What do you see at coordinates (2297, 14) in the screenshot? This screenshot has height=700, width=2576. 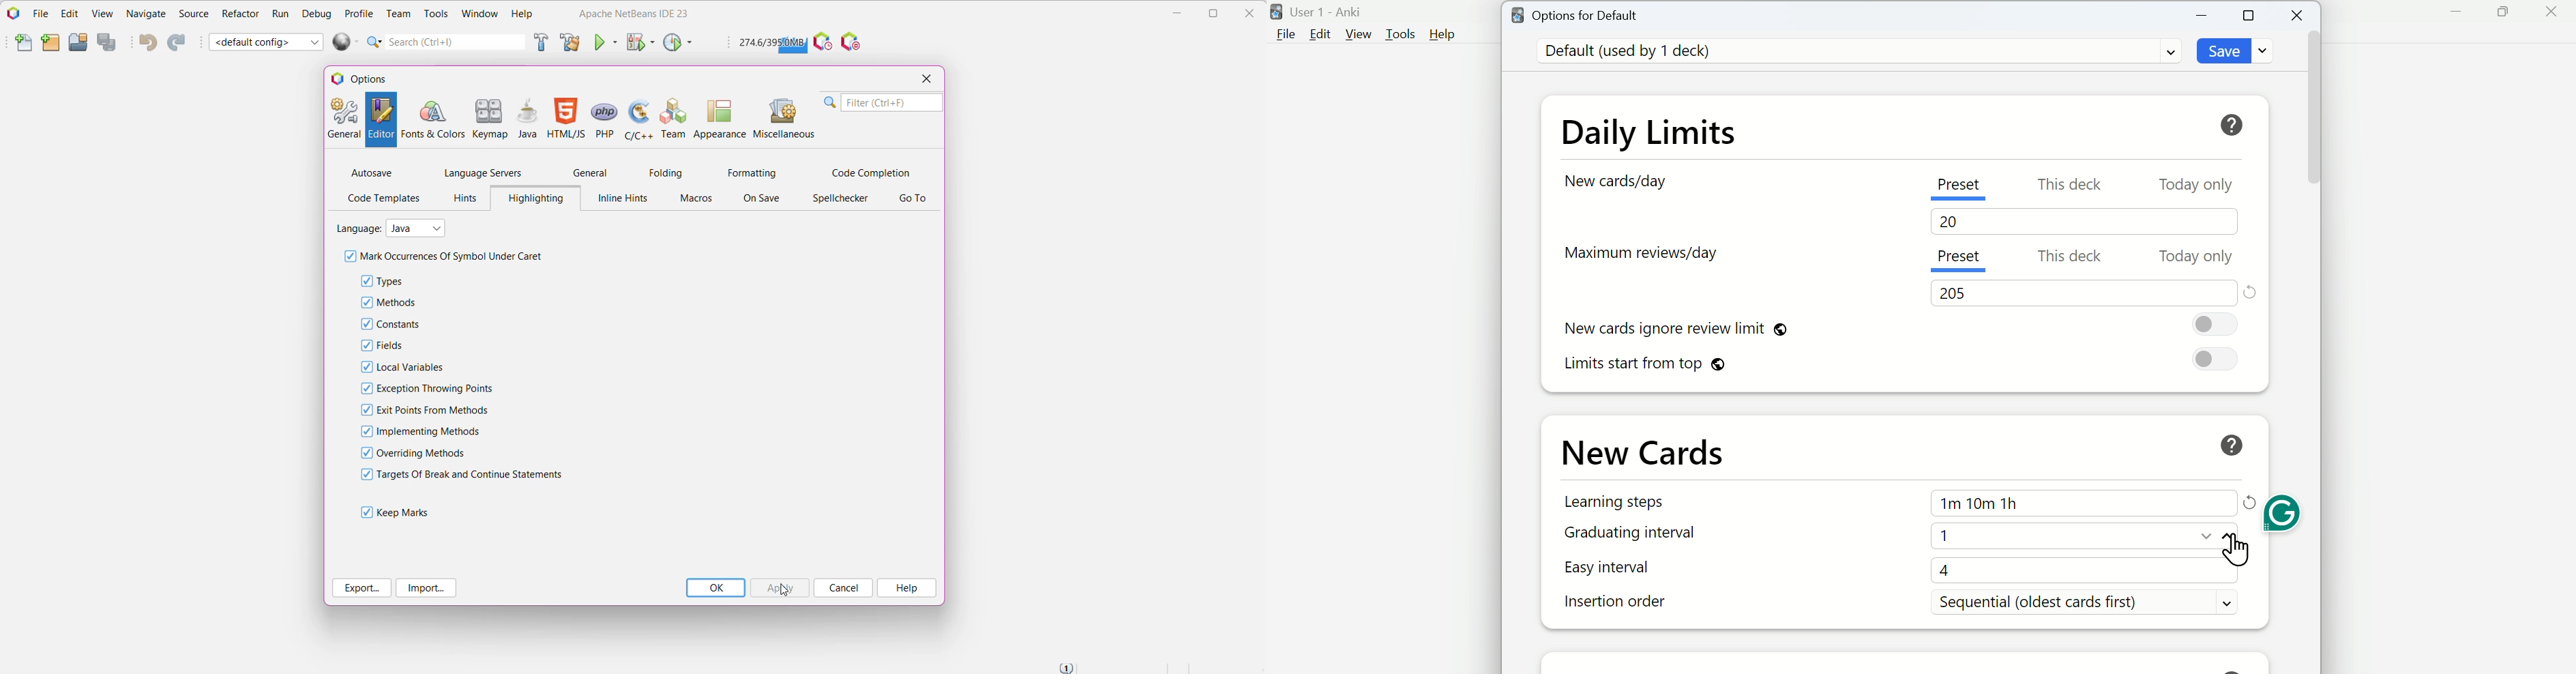 I see `Close` at bounding box center [2297, 14].